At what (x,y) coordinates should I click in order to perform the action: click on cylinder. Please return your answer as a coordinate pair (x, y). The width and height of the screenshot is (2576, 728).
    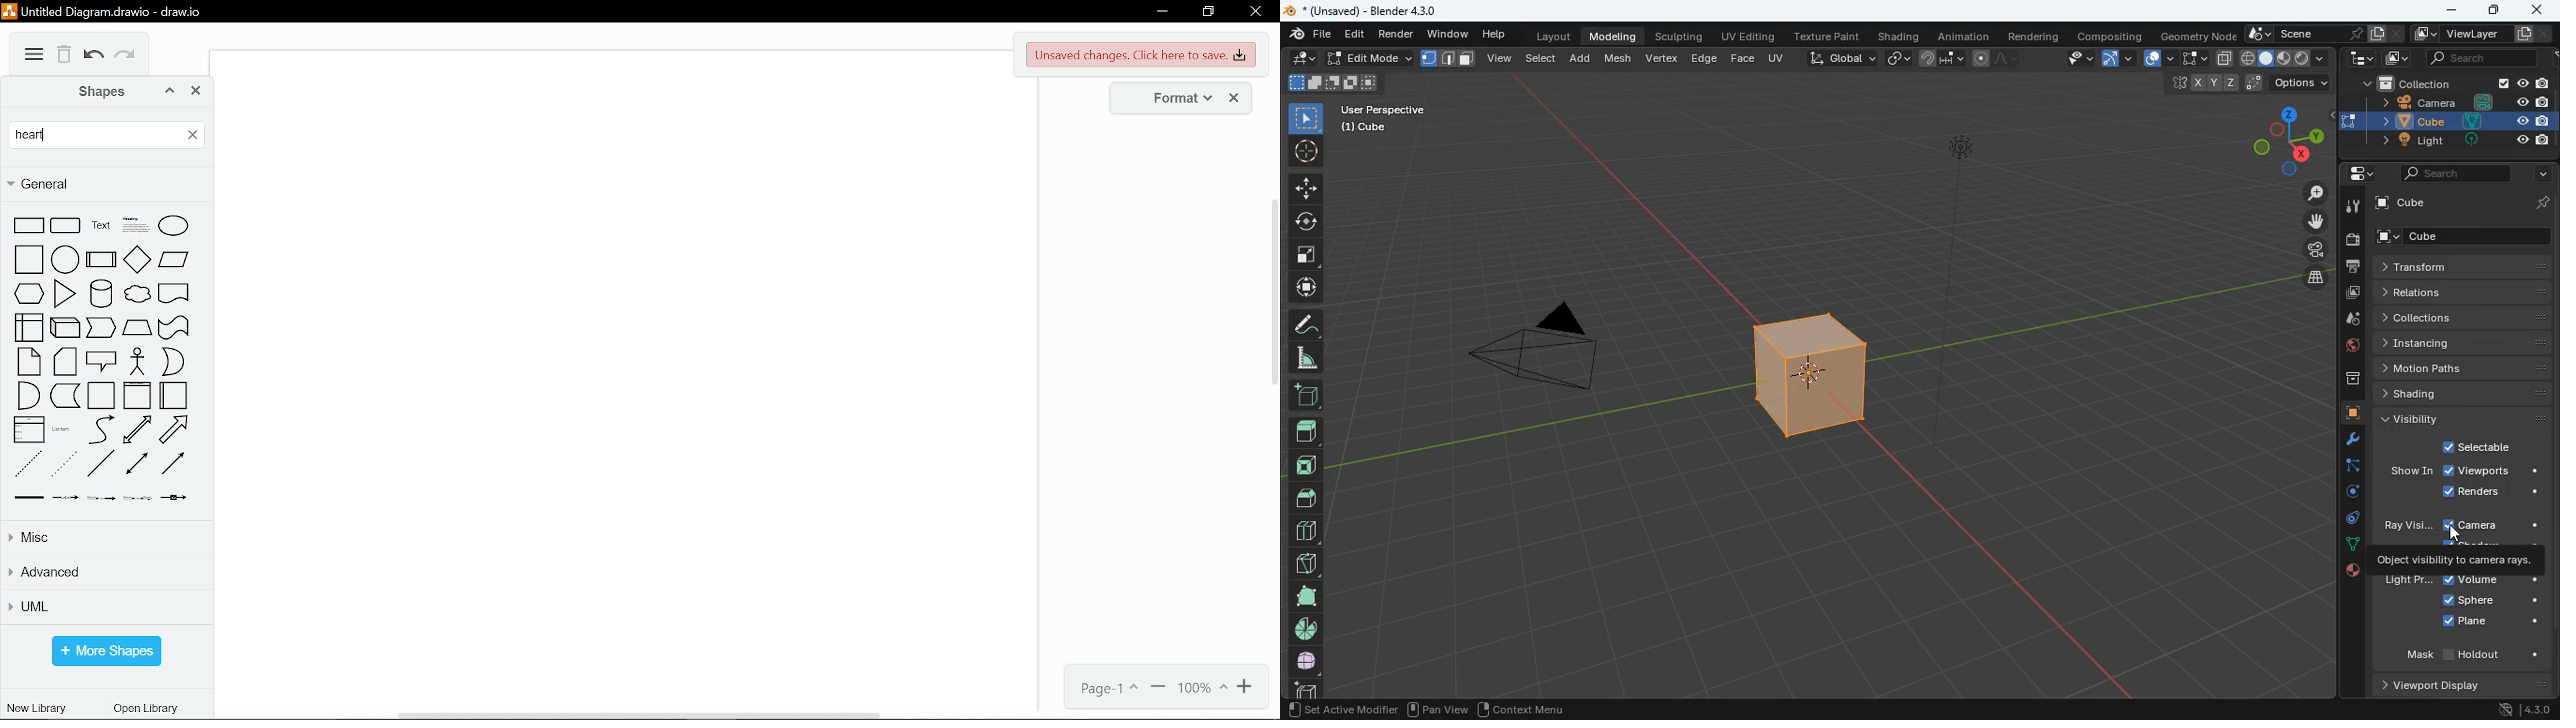
    Looking at the image, I should click on (98, 295).